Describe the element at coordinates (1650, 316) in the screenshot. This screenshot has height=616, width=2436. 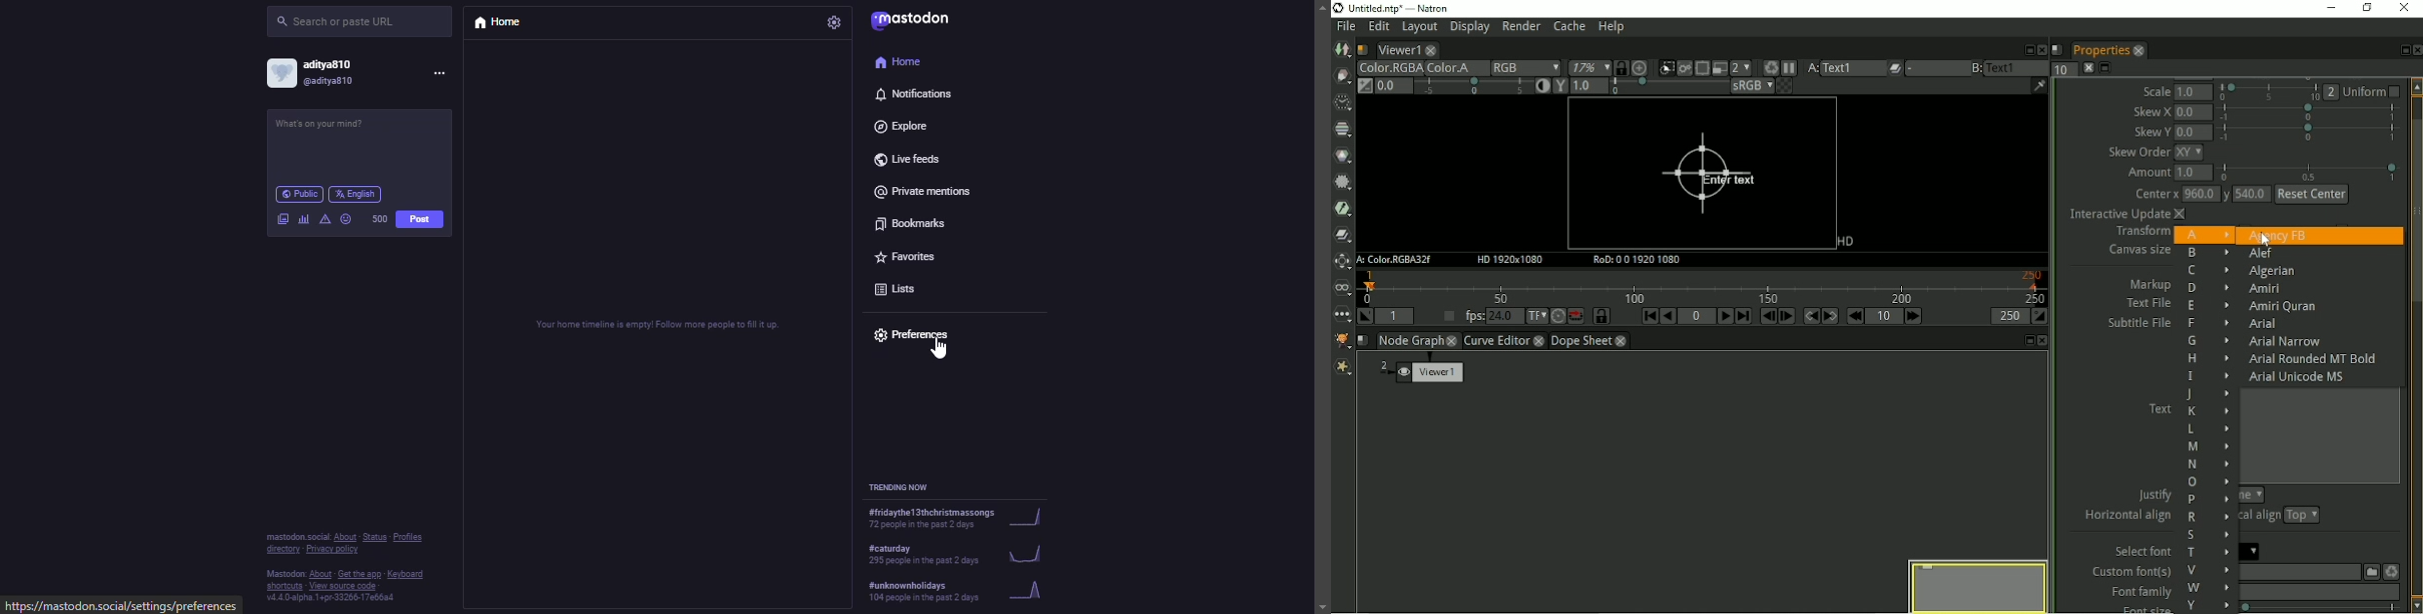
I see `First frame` at that location.